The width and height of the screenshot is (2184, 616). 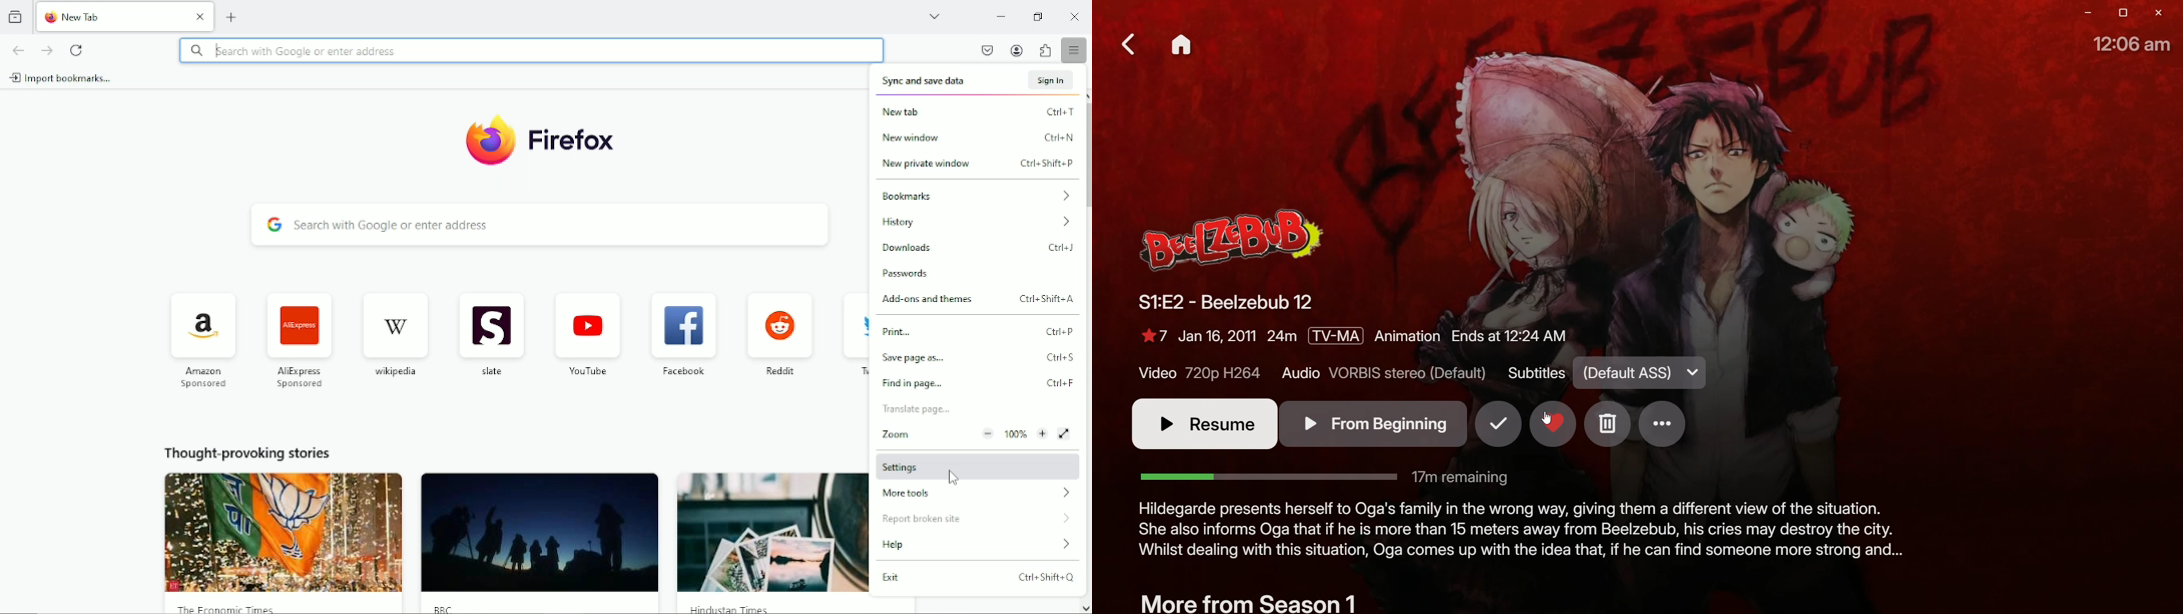 What do you see at coordinates (1044, 50) in the screenshot?
I see `Extensions` at bounding box center [1044, 50].